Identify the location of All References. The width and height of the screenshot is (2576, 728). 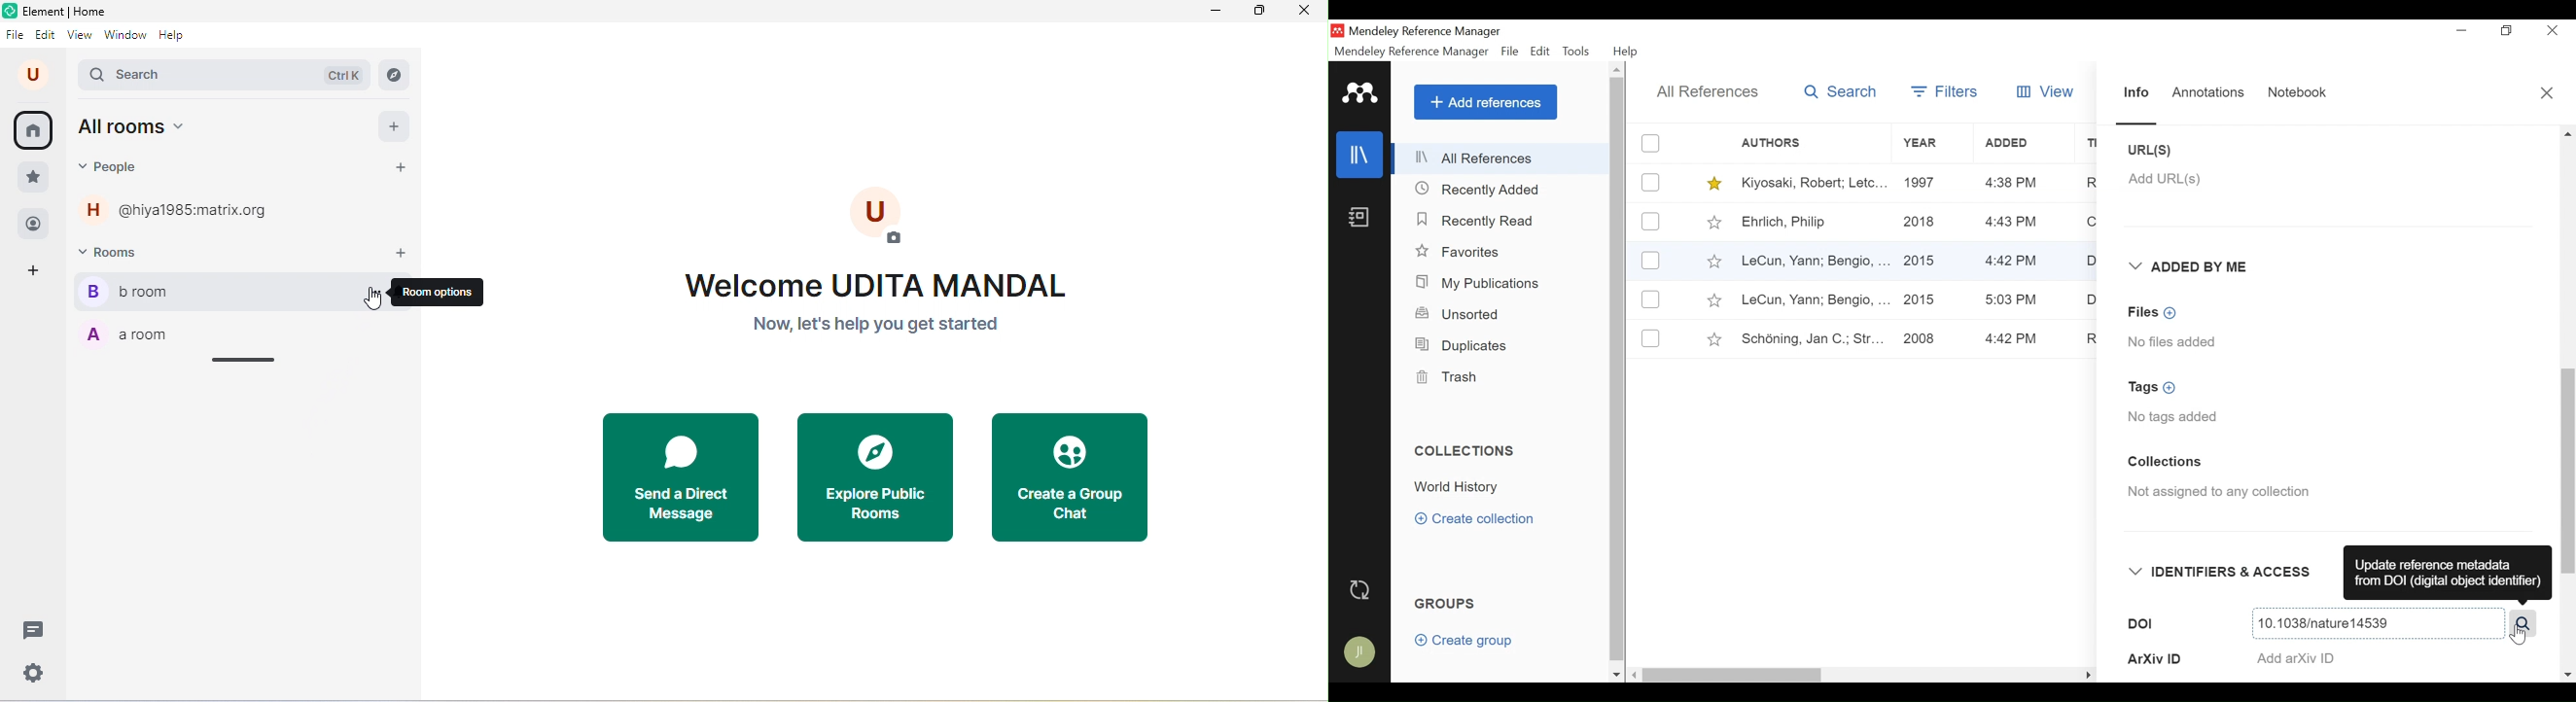
(1502, 158).